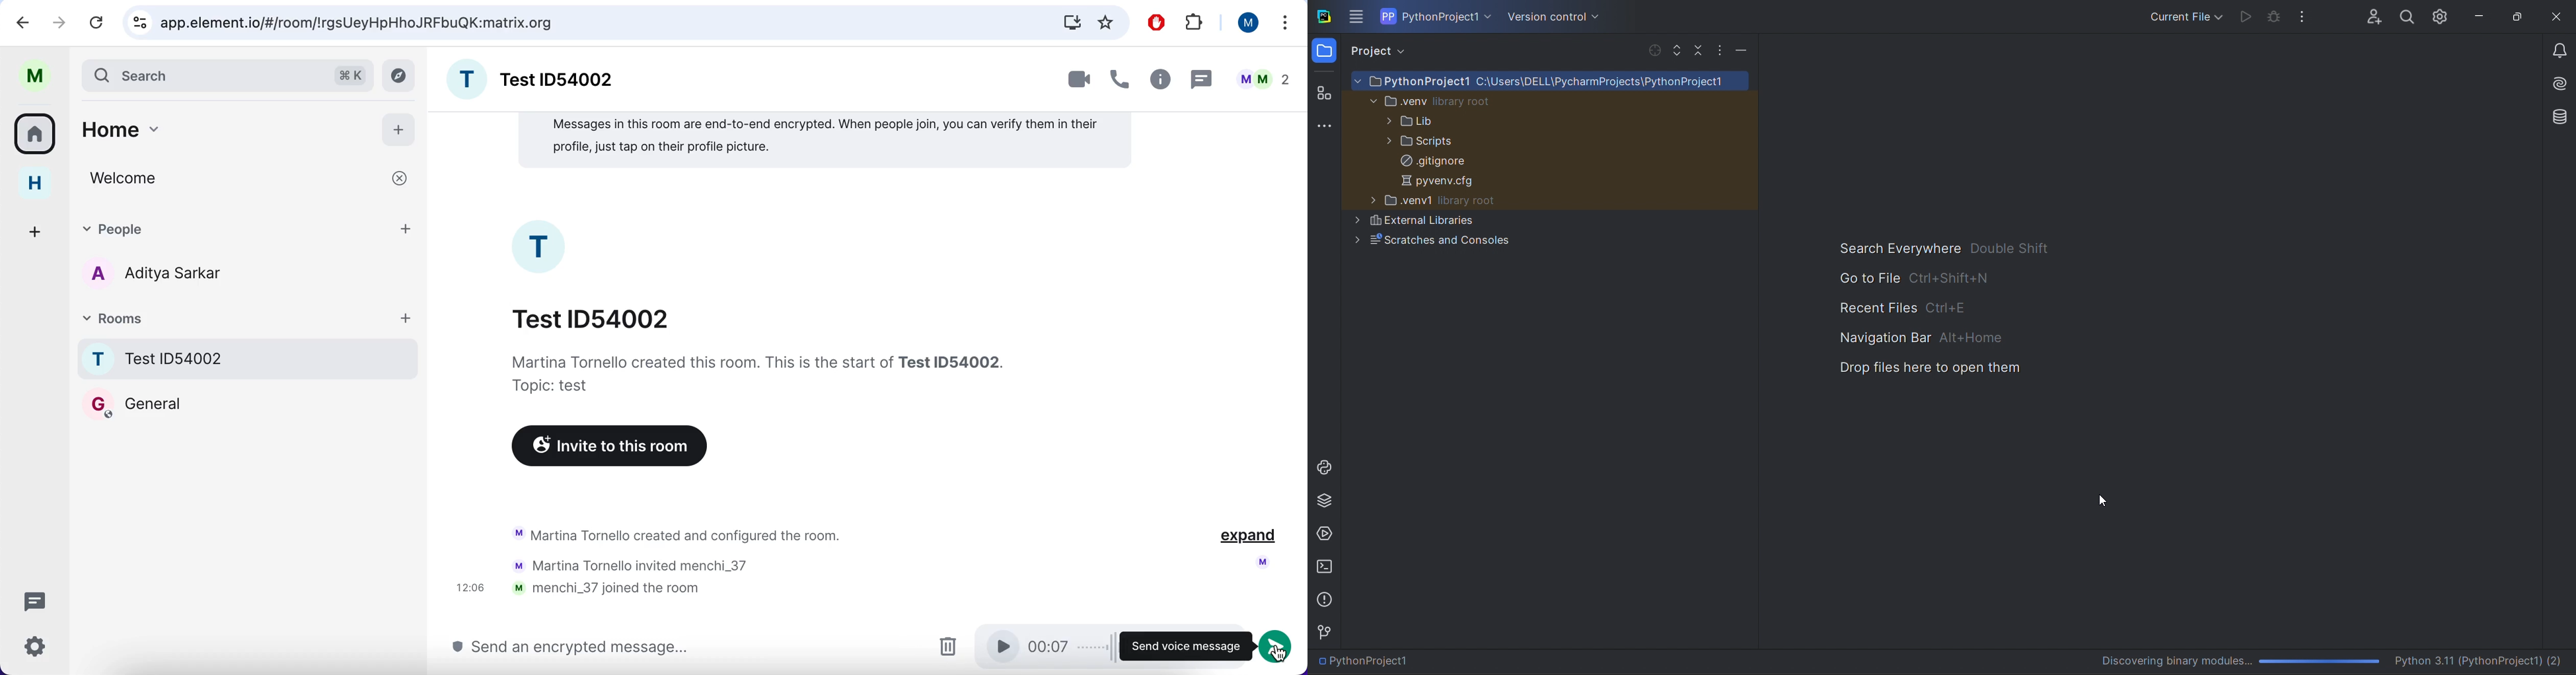 The width and height of the screenshot is (2576, 700). What do you see at coordinates (34, 184) in the screenshot?
I see `home` at bounding box center [34, 184].